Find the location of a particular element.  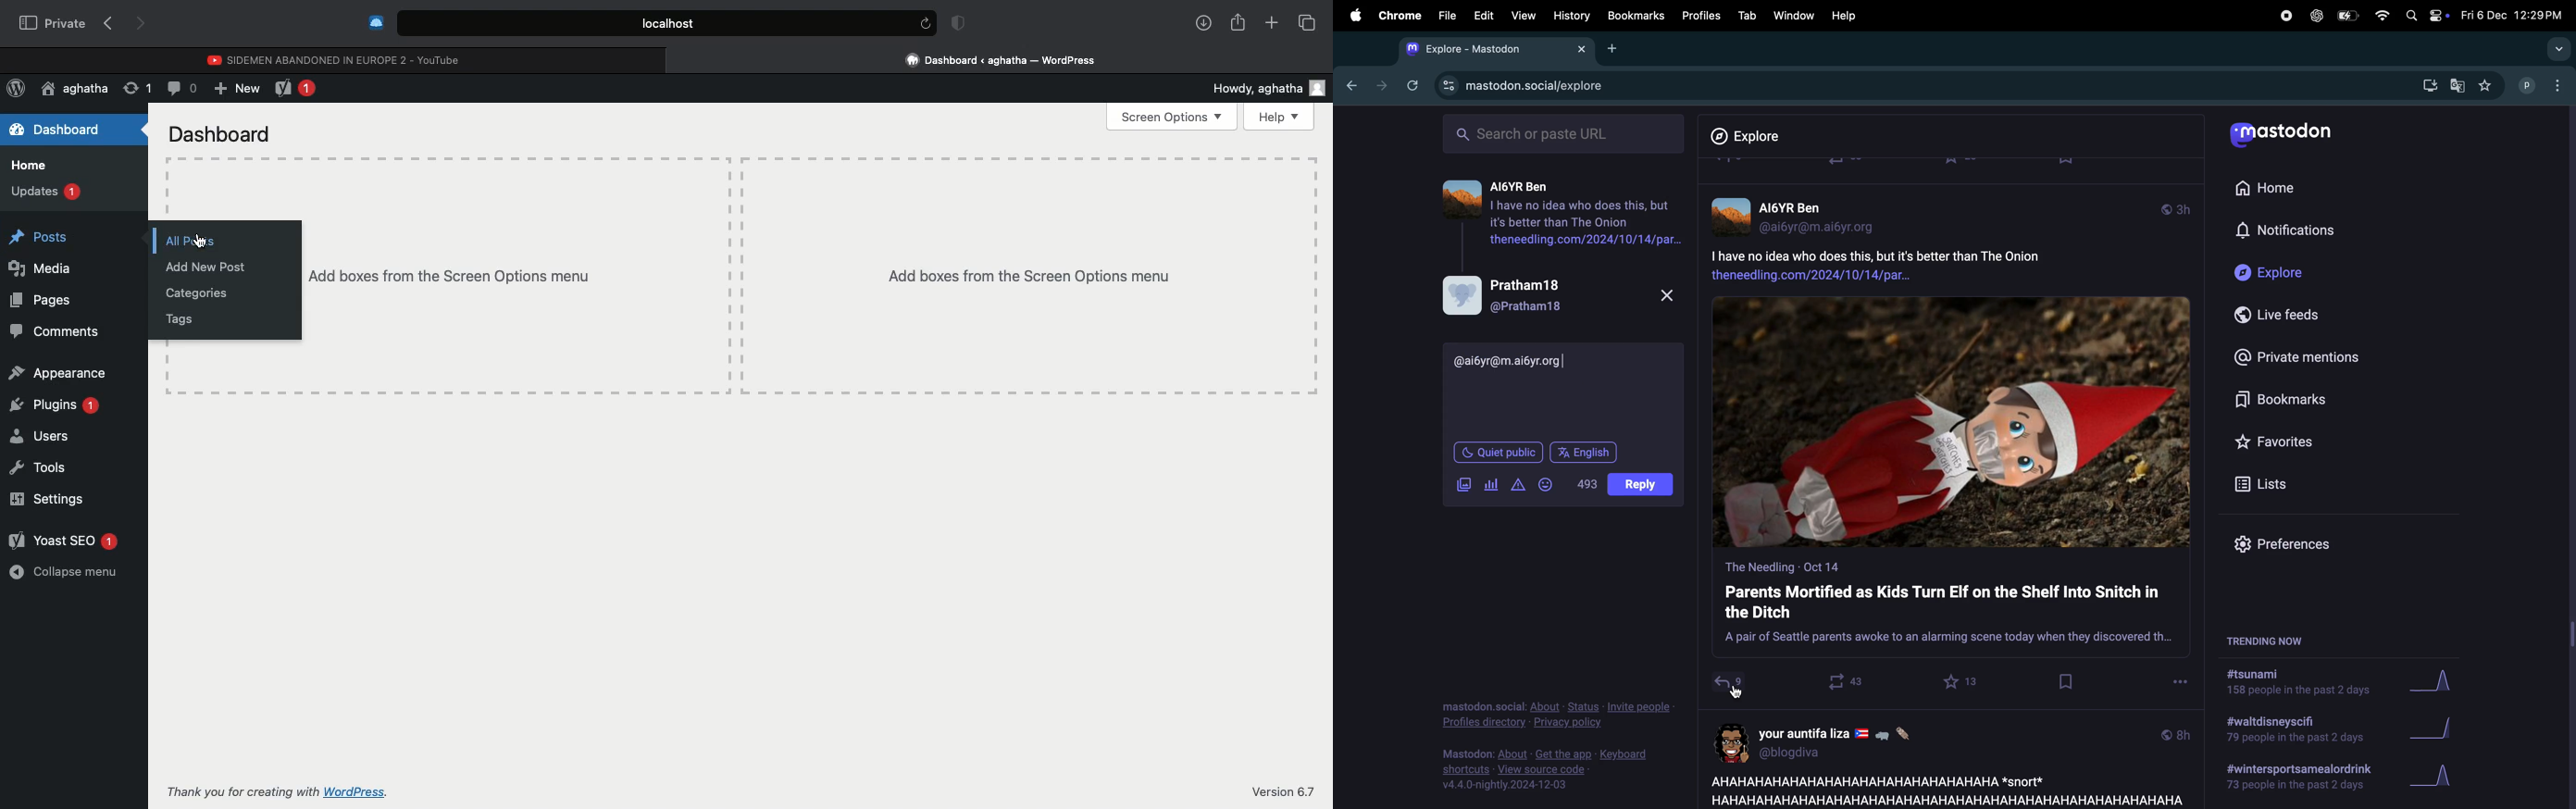

trending now is located at coordinates (2278, 639).